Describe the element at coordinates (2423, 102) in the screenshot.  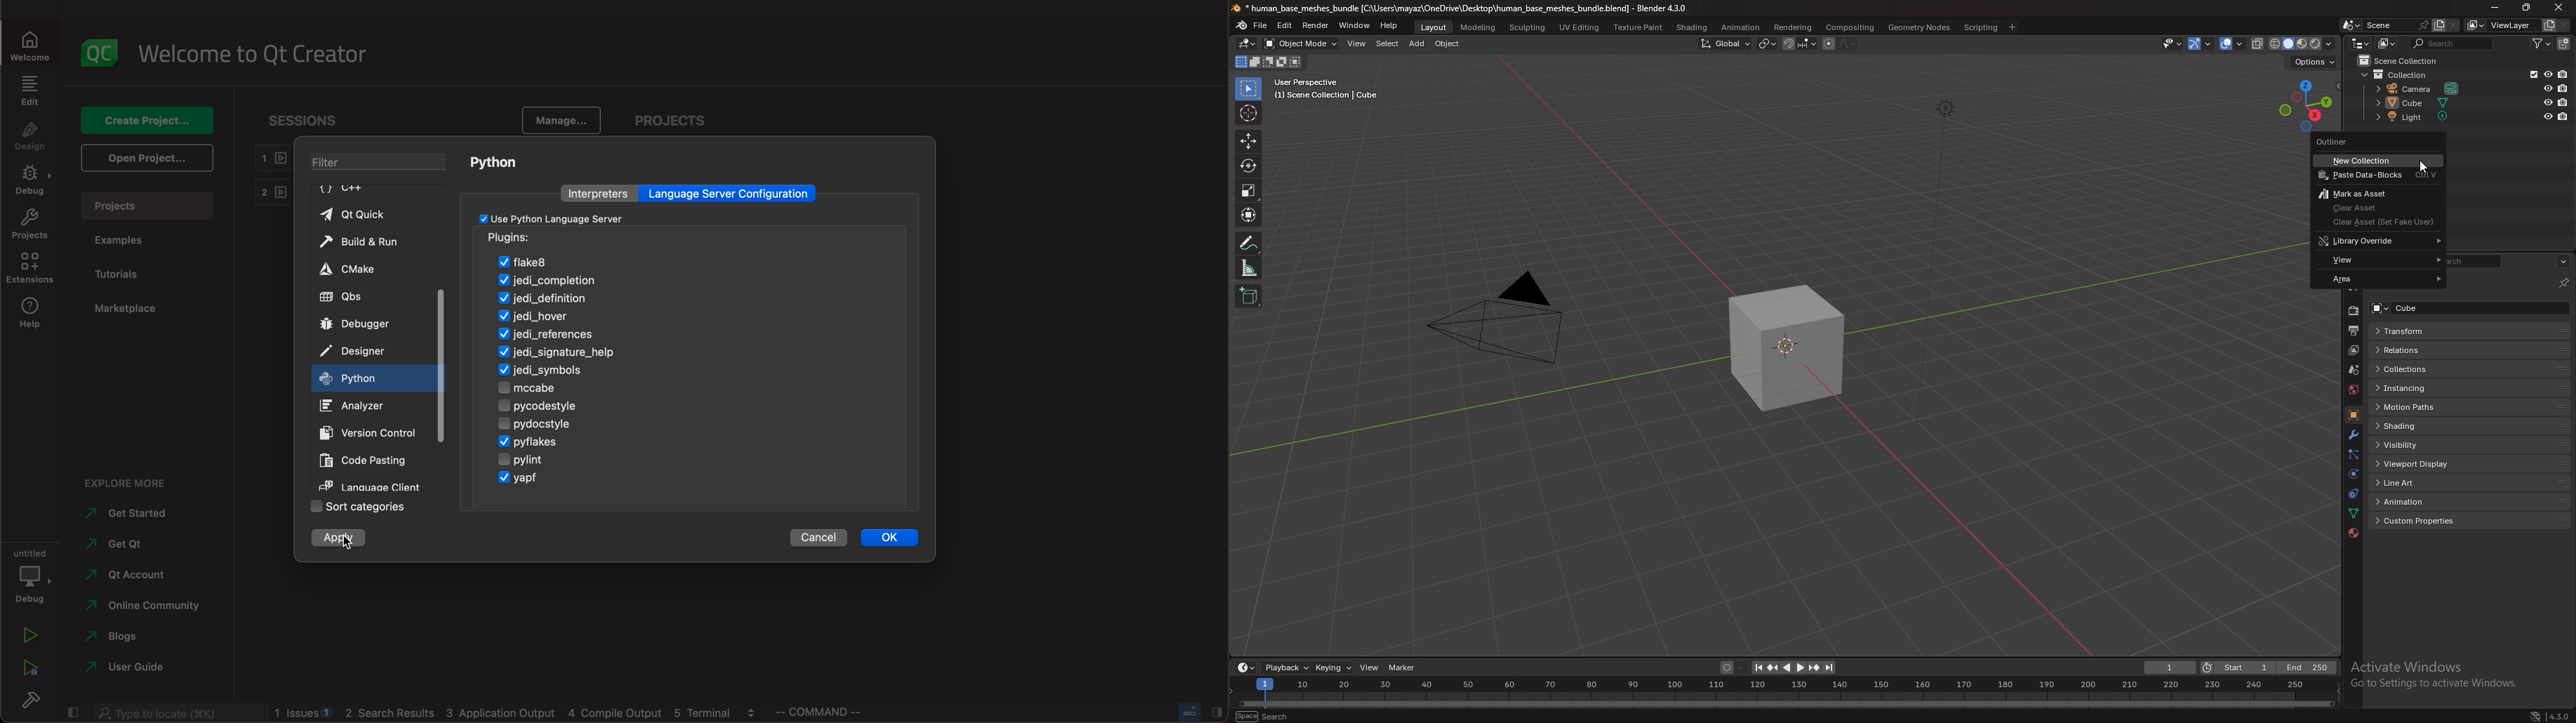
I see `cube` at that location.